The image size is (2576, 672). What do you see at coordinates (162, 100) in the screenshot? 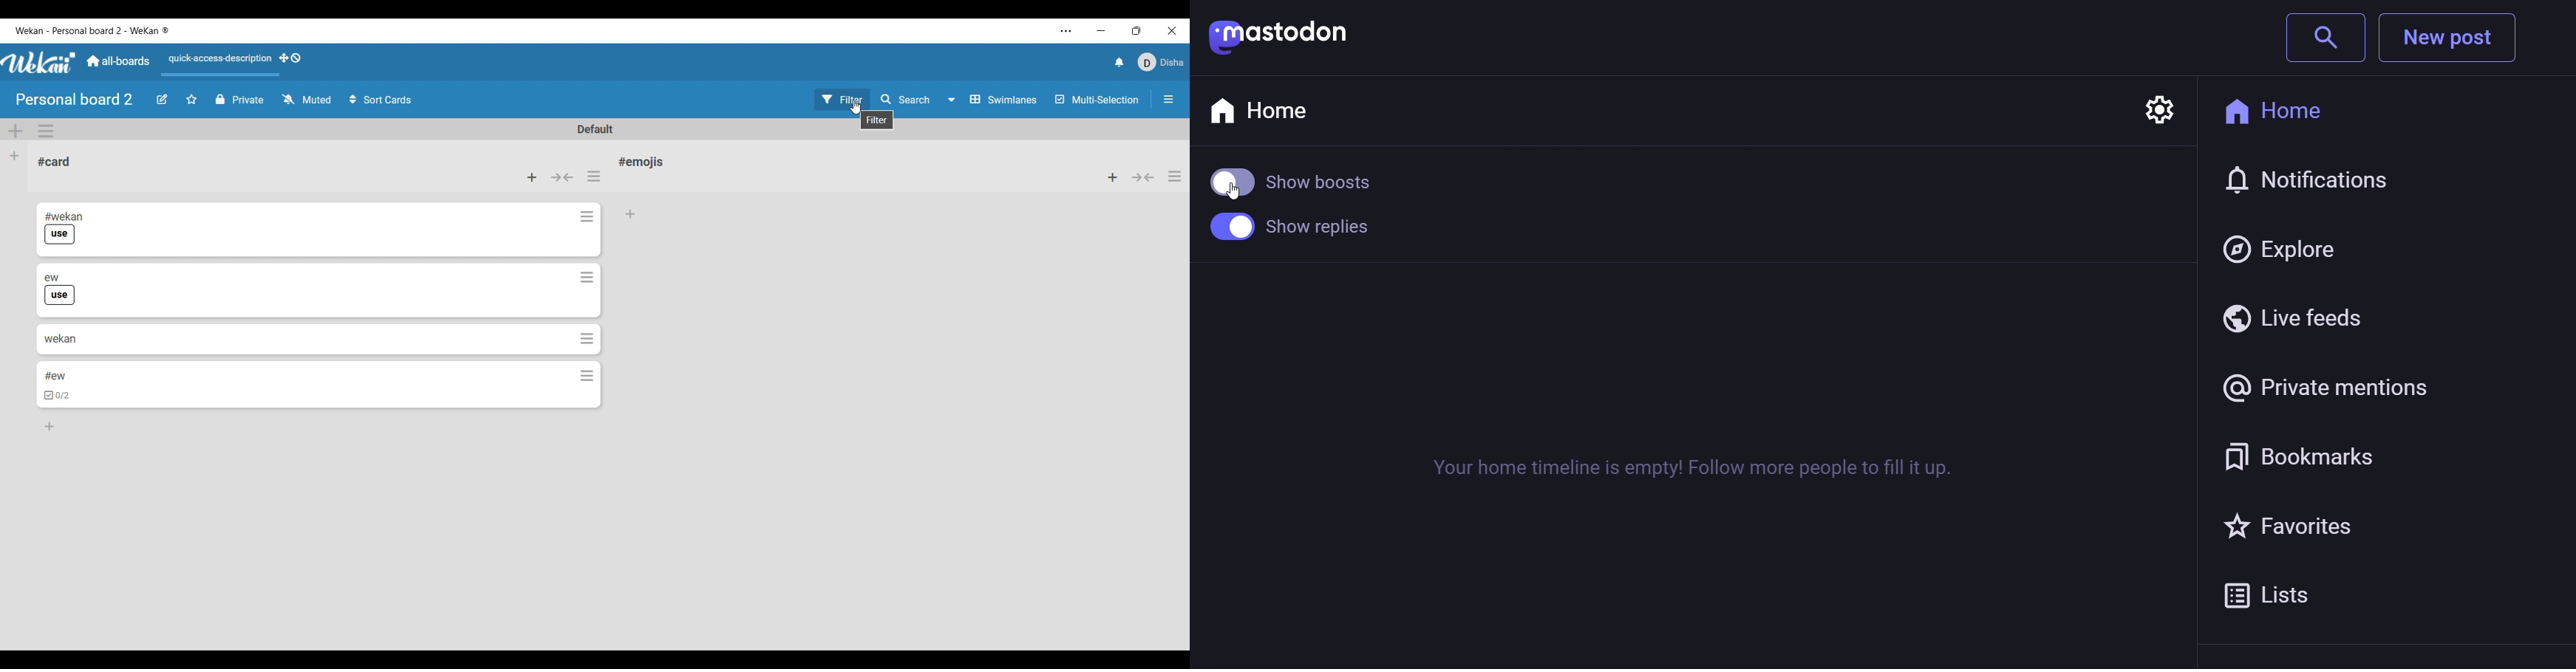
I see `Edit` at bounding box center [162, 100].